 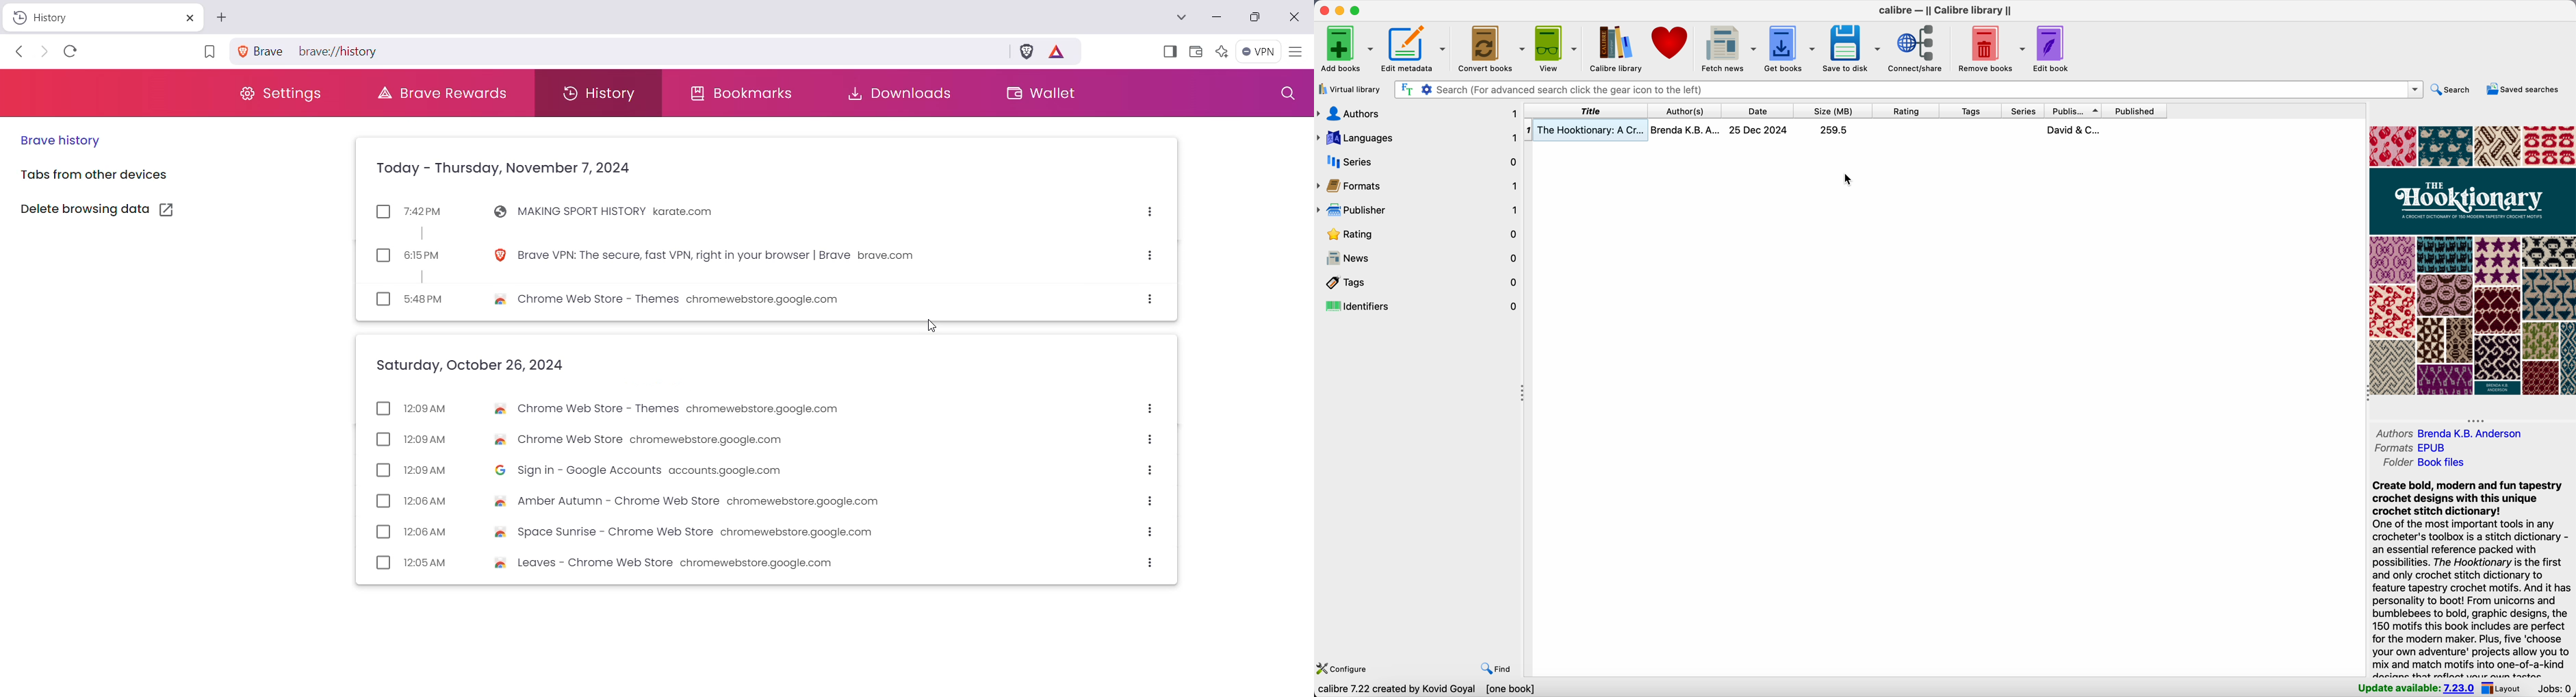 I want to click on saved searches, so click(x=2526, y=89).